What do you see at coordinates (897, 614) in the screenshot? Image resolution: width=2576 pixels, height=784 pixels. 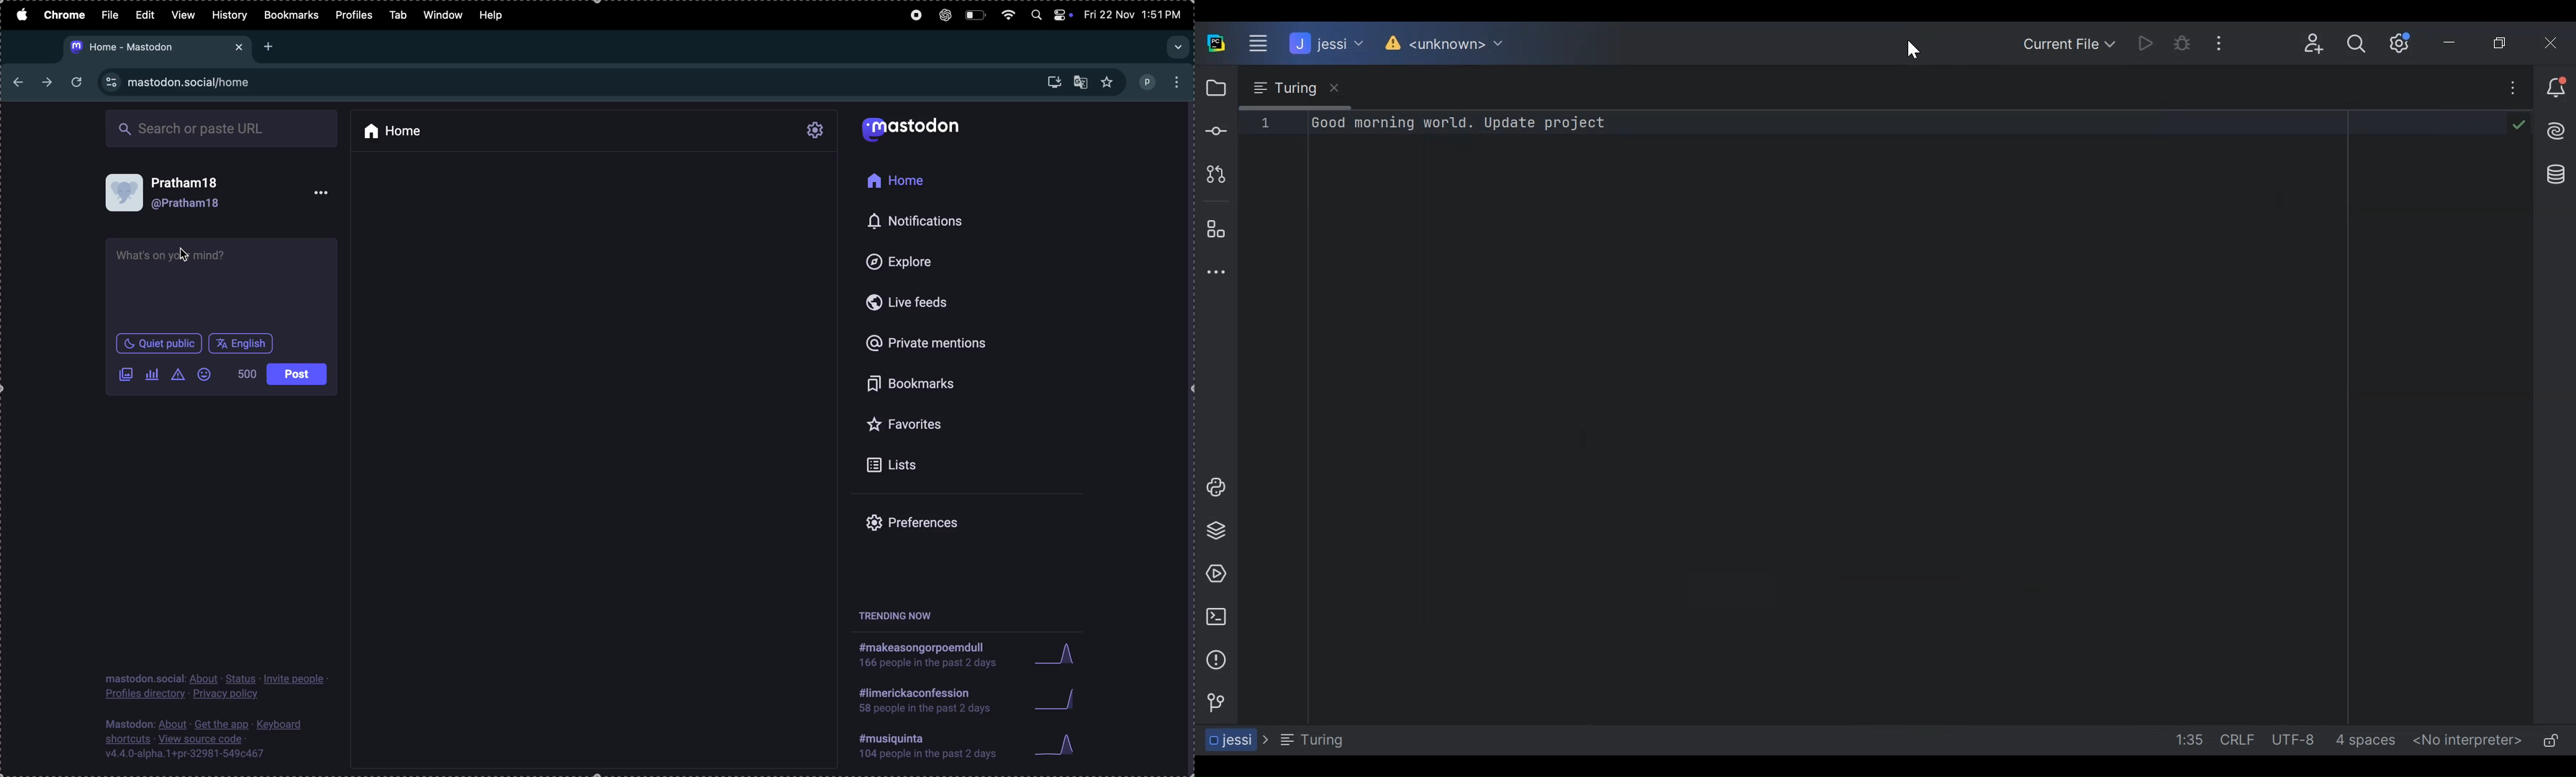 I see `trending now` at bounding box center [897, 614].